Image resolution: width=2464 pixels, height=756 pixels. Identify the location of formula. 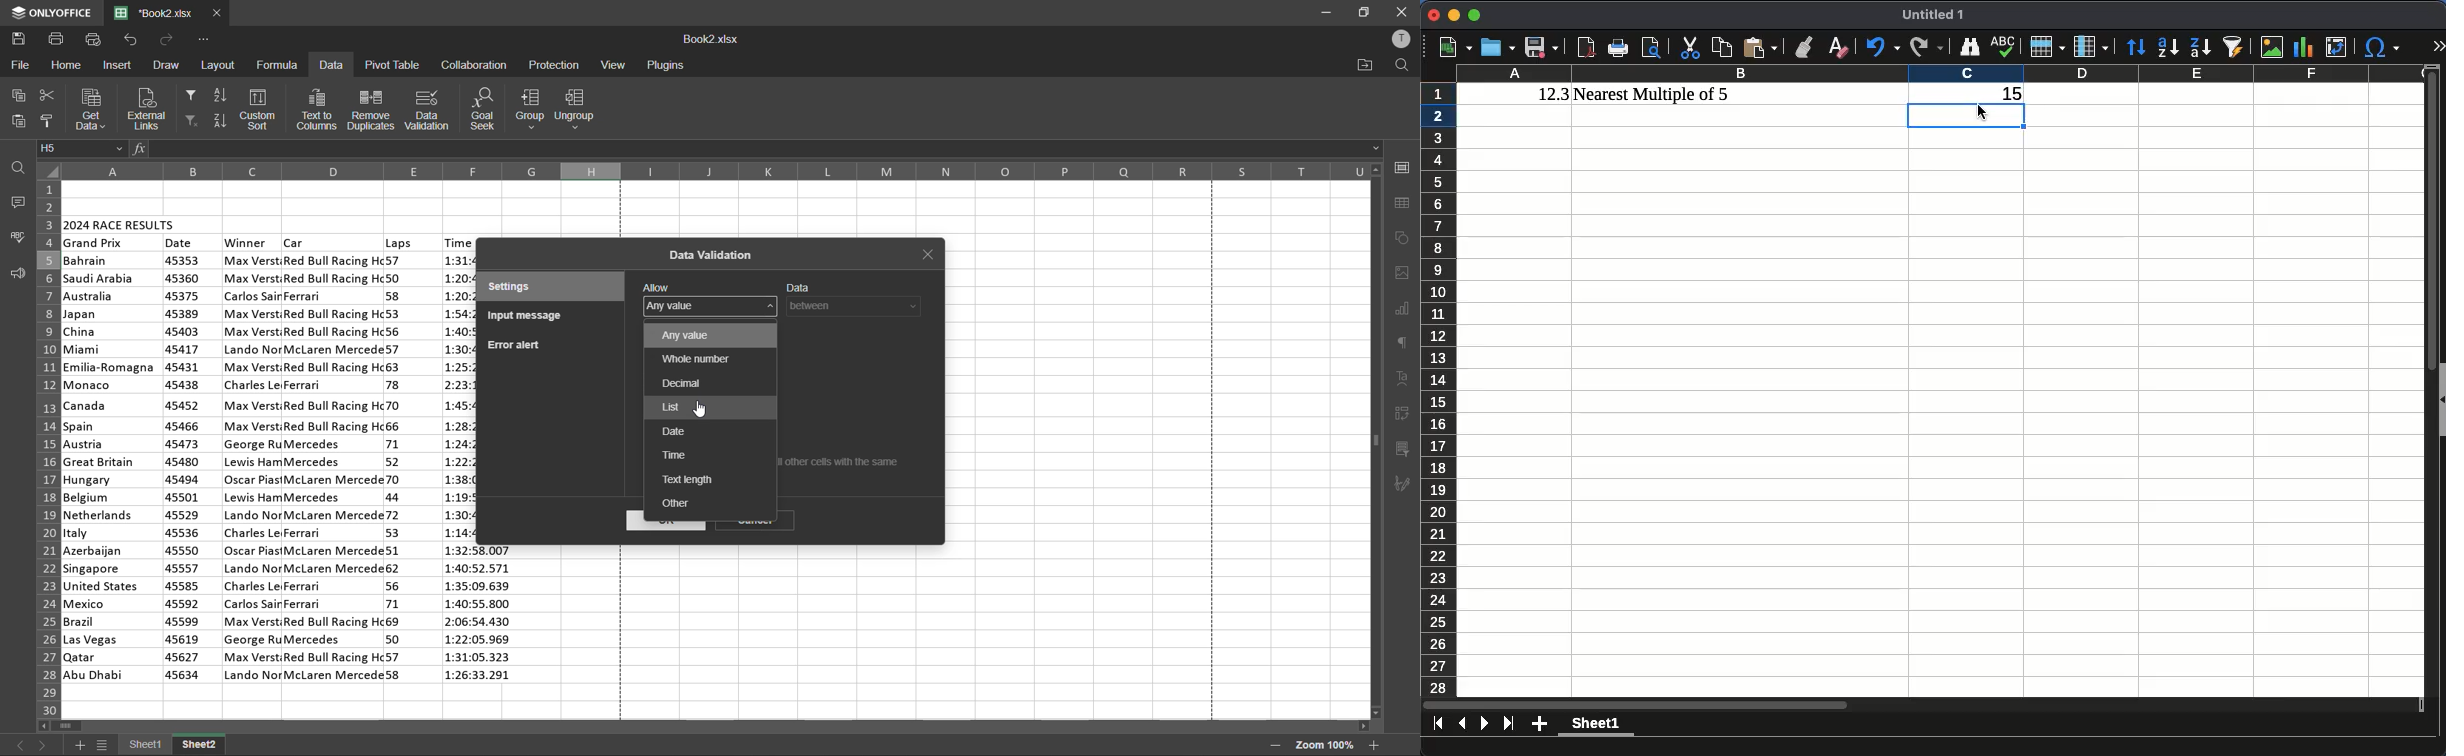
(280, 64).